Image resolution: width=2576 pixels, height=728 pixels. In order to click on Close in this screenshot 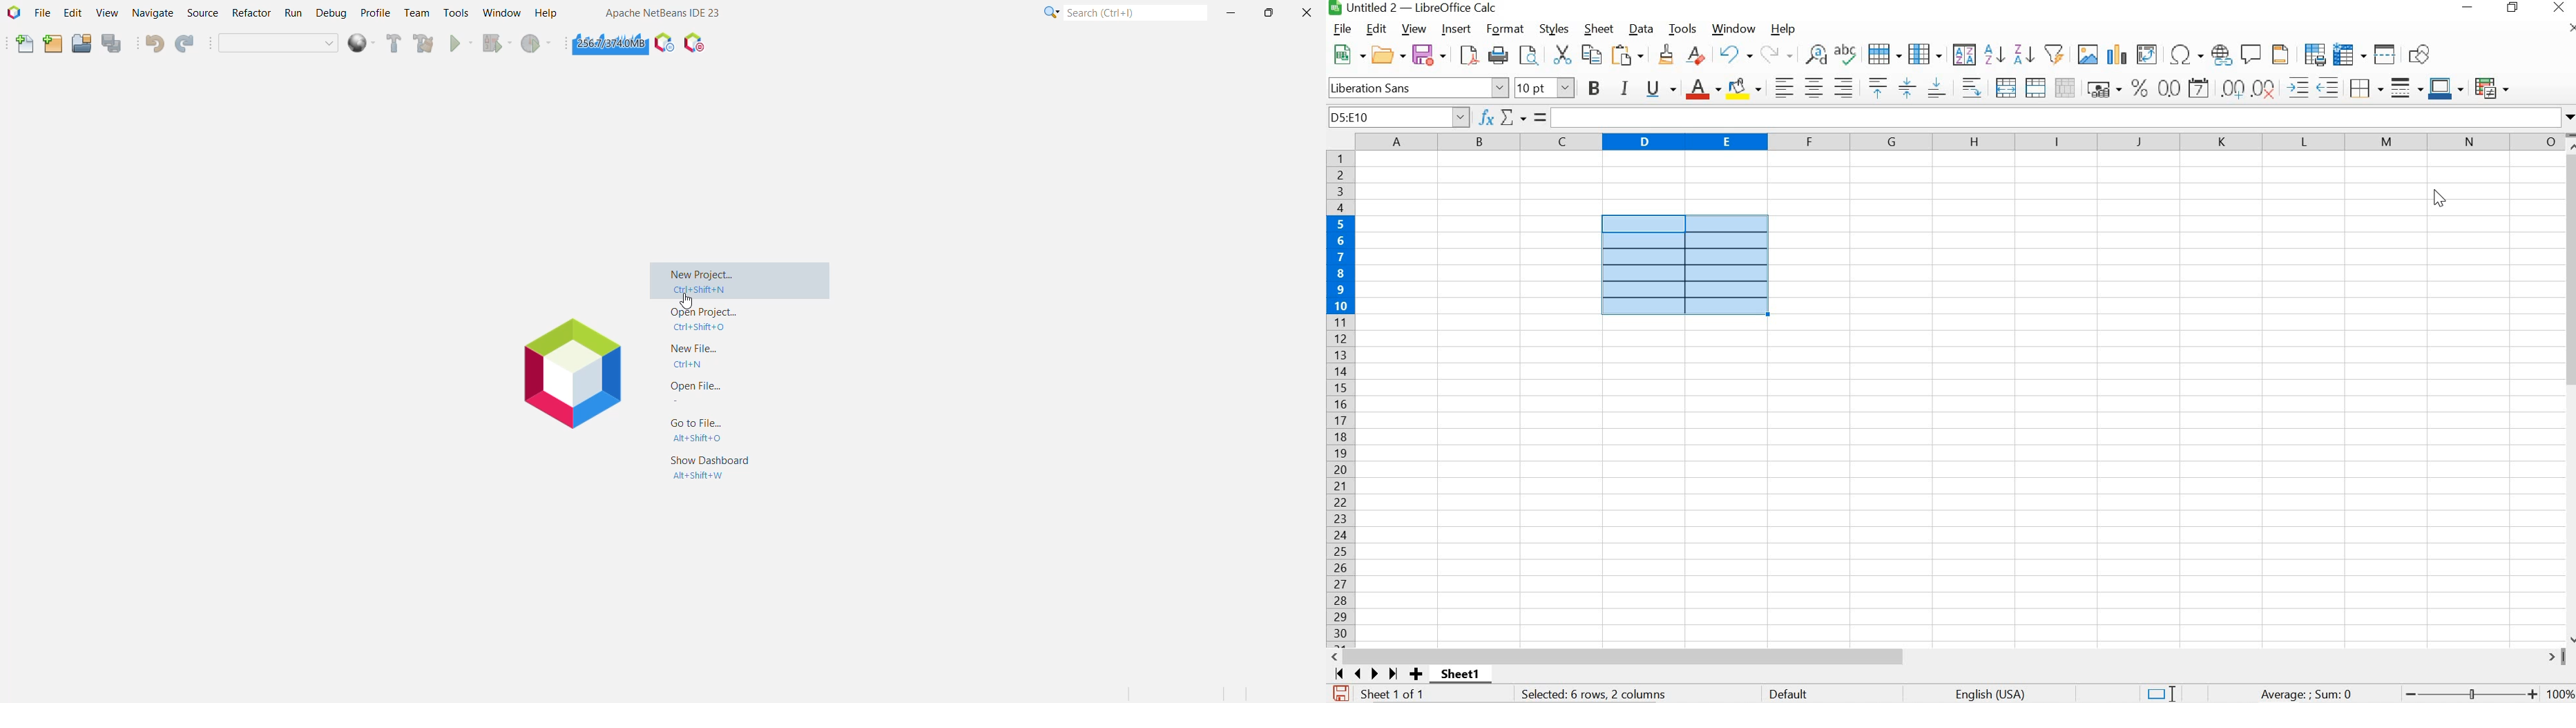, I will do `click(1306, 14)`.